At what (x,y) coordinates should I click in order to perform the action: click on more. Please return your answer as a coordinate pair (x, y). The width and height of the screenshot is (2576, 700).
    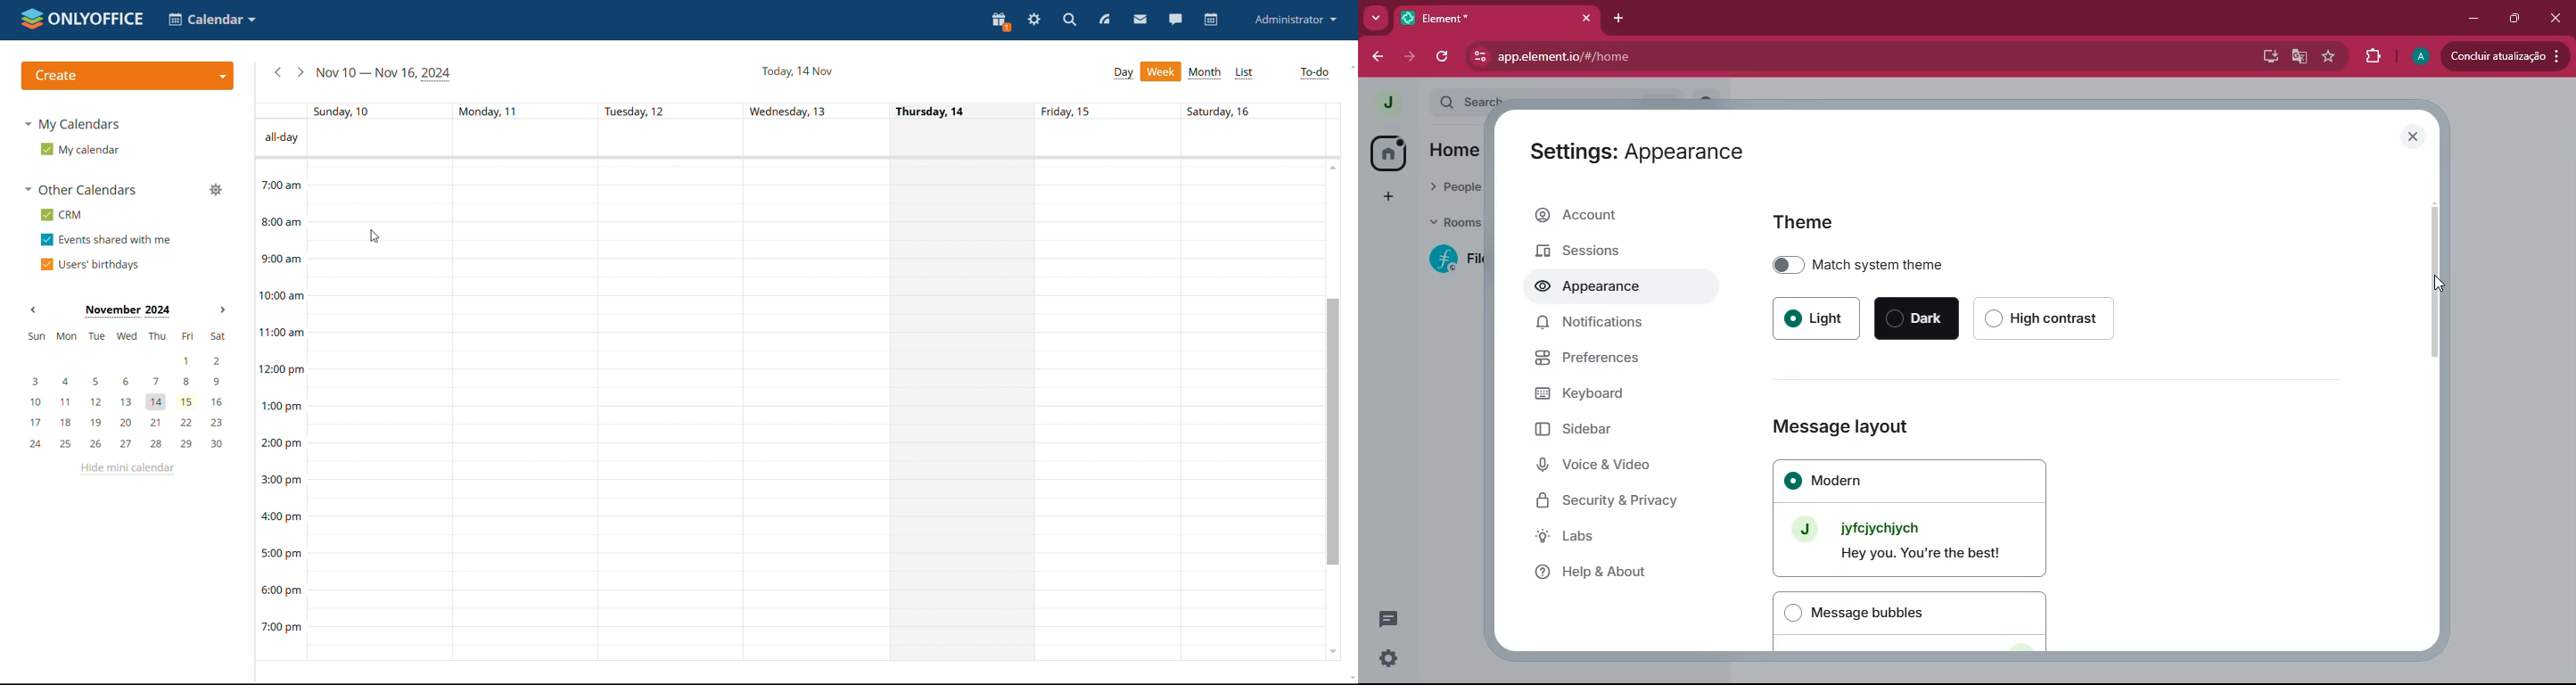
    Looking at the image, I should click on (1378, 19).